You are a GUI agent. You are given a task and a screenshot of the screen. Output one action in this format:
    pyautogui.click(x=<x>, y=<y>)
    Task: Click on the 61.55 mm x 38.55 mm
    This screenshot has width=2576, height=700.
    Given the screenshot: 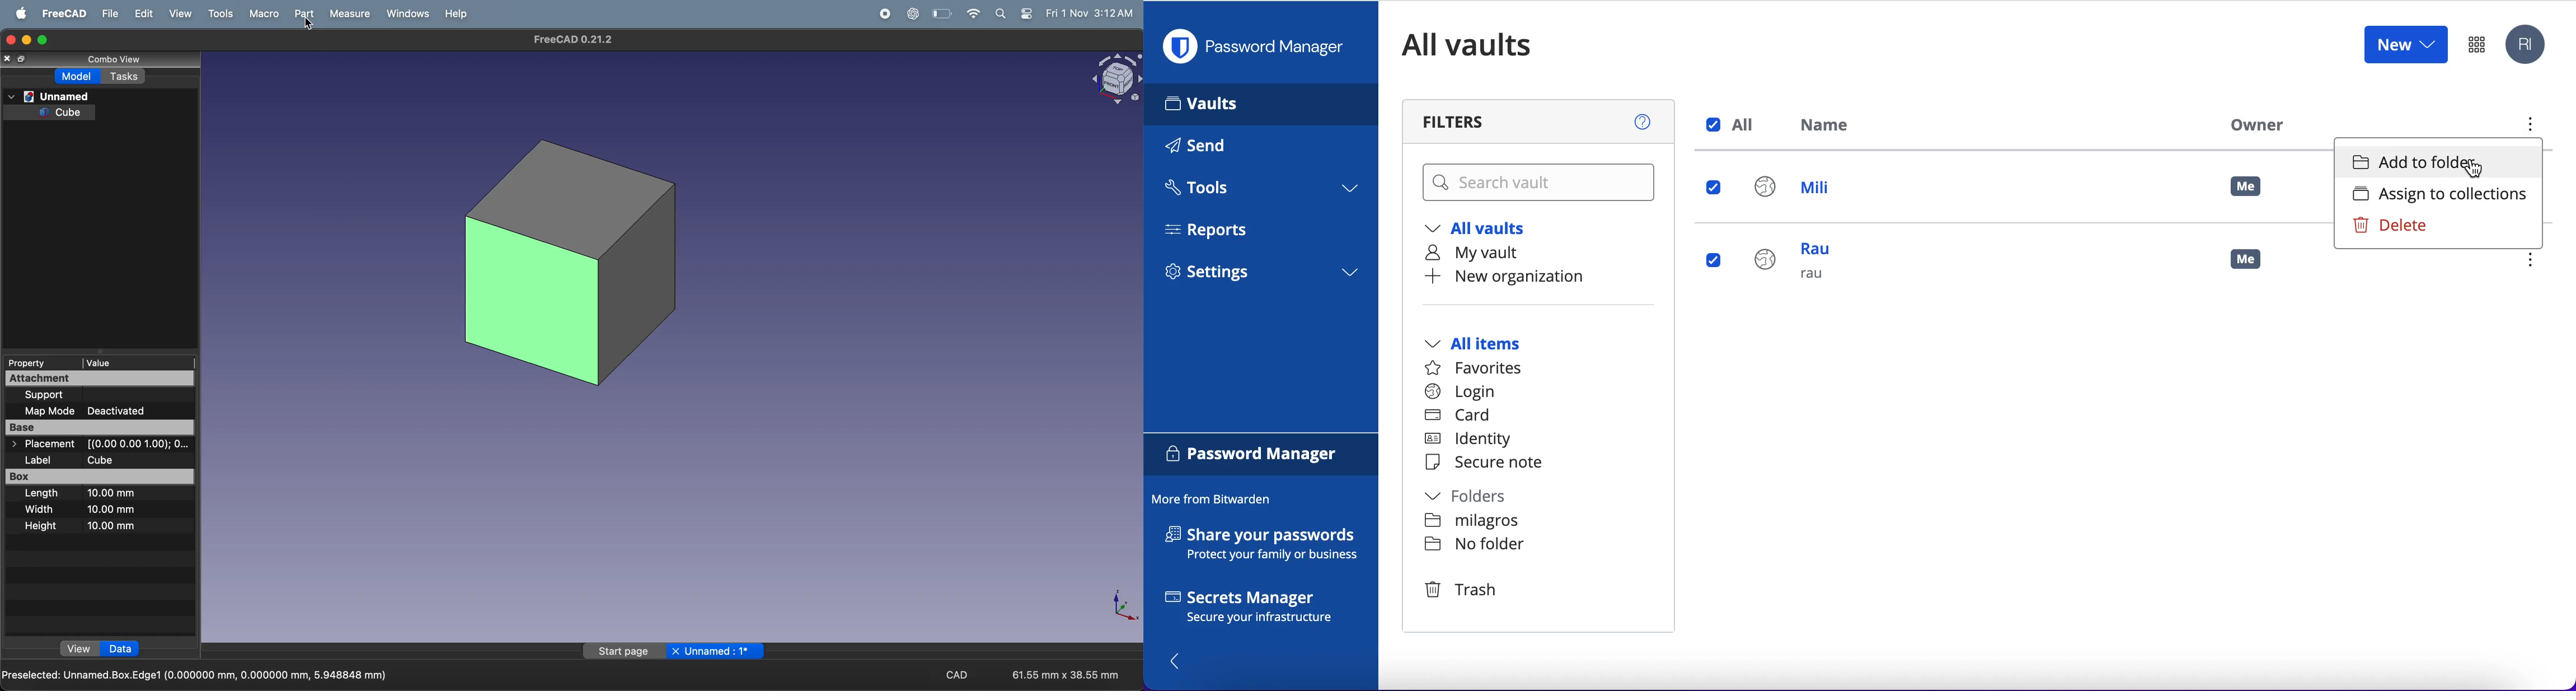 What is the action you would take?
    pyautogui.click(x=1066, y=675)
    